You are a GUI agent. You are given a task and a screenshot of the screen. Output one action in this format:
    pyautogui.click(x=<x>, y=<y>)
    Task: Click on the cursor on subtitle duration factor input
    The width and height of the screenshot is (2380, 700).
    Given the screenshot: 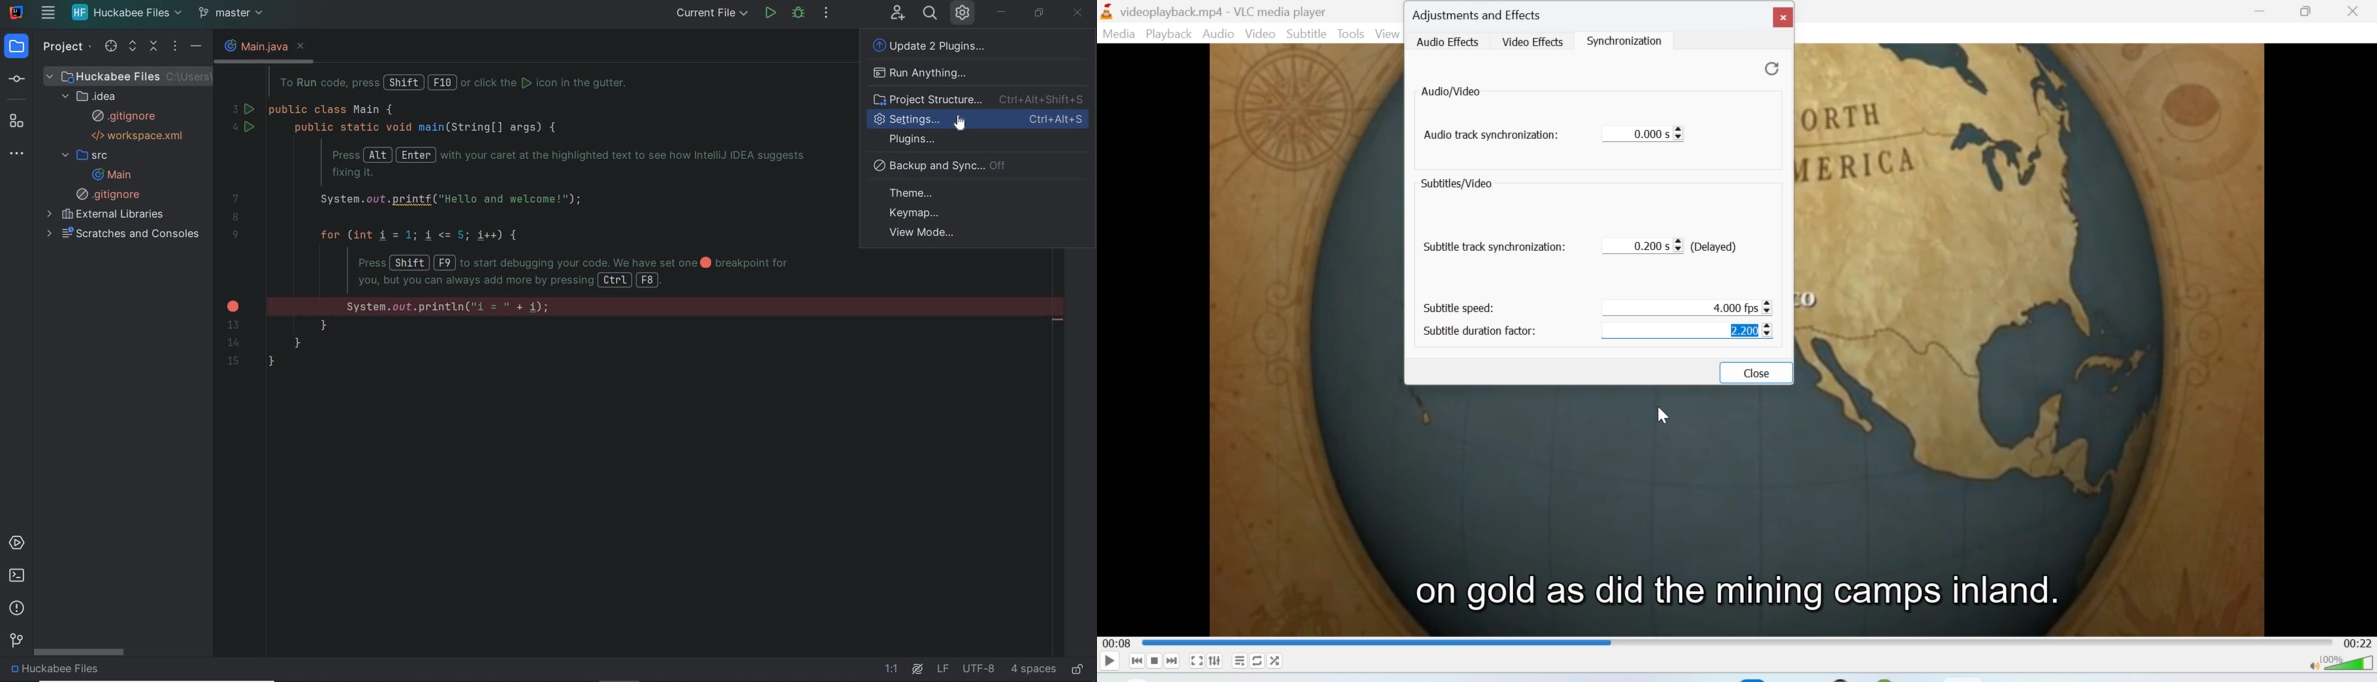 What is the action you would take?
    pyautogui.click(x=1773, y=335)
    